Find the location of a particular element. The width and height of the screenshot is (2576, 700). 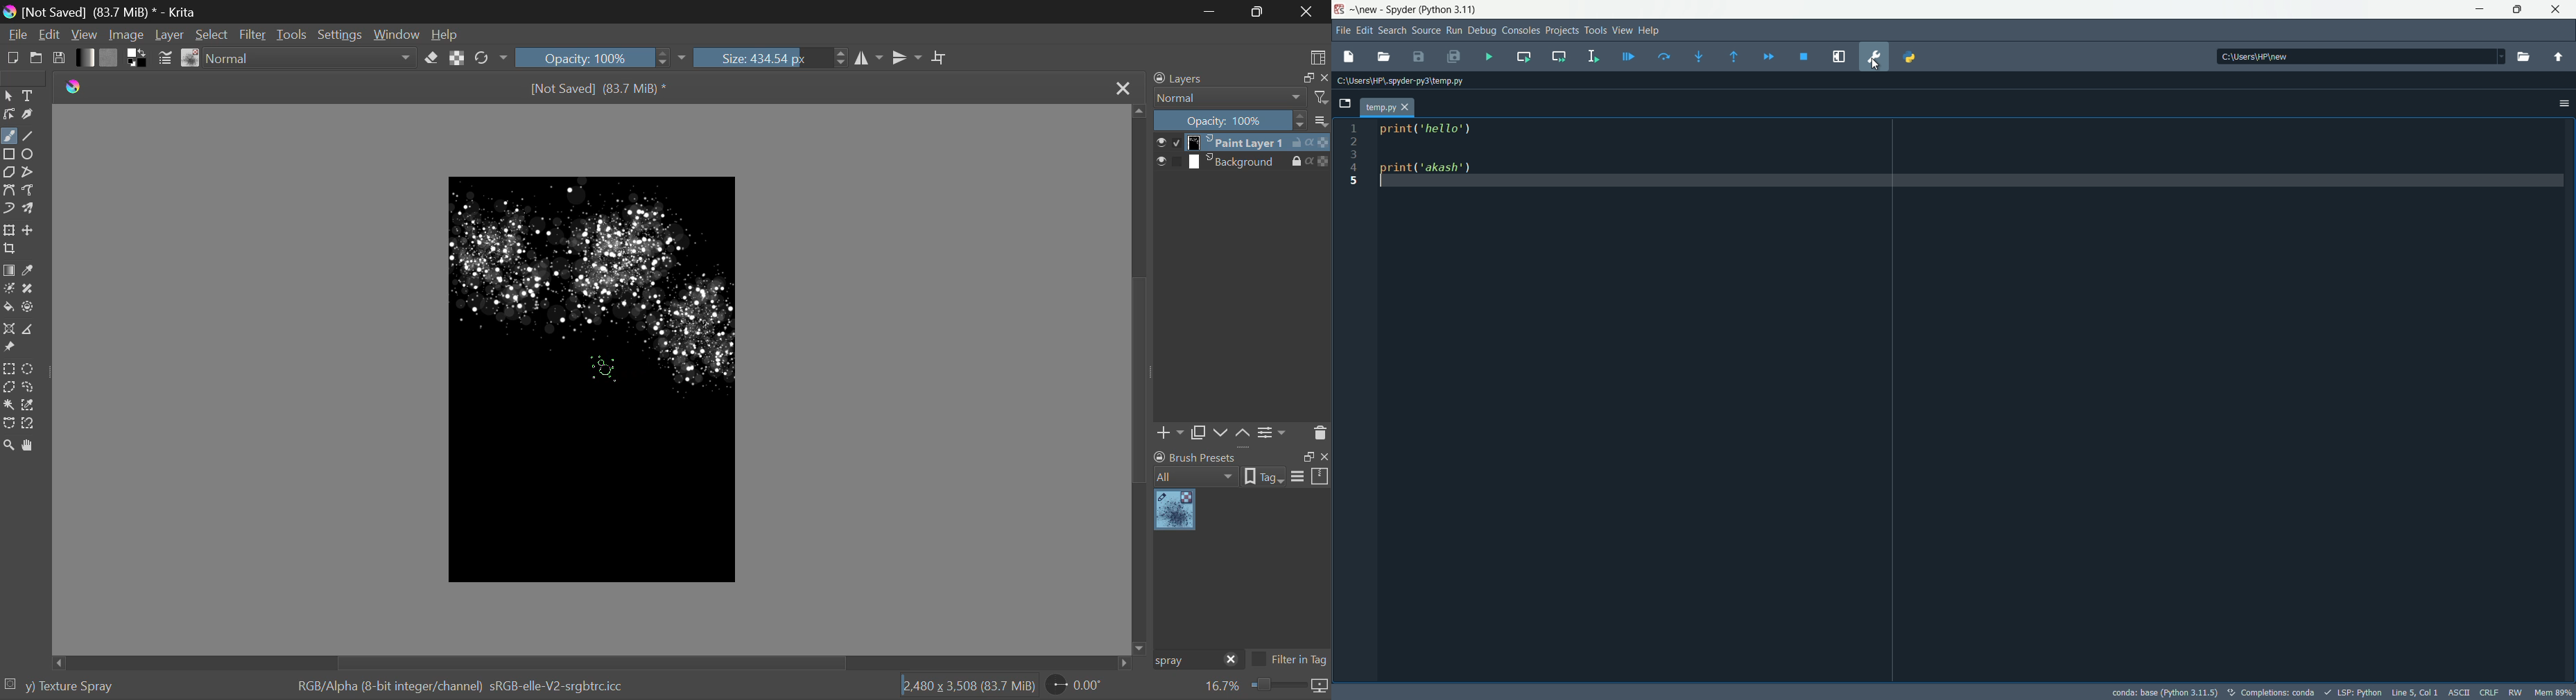

run selection is located at coordinates (1591, 58).